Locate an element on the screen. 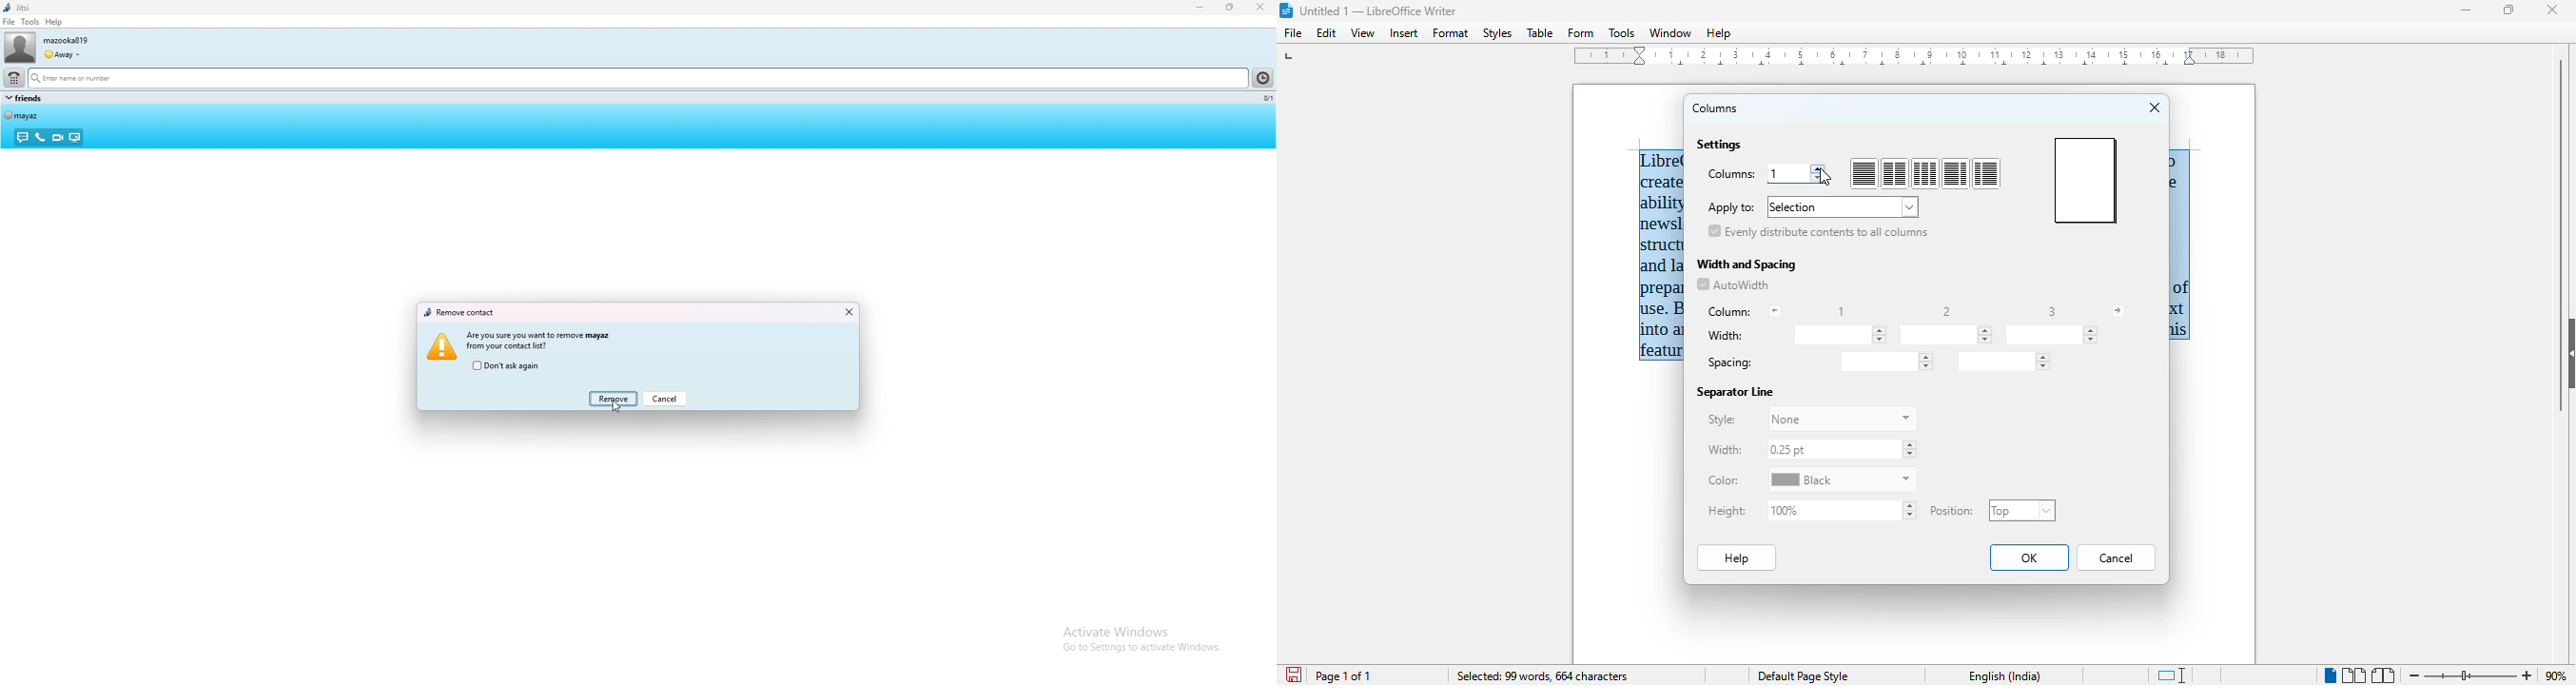  2 columns with different size (left<right) is located at coordinates (1986, 174).